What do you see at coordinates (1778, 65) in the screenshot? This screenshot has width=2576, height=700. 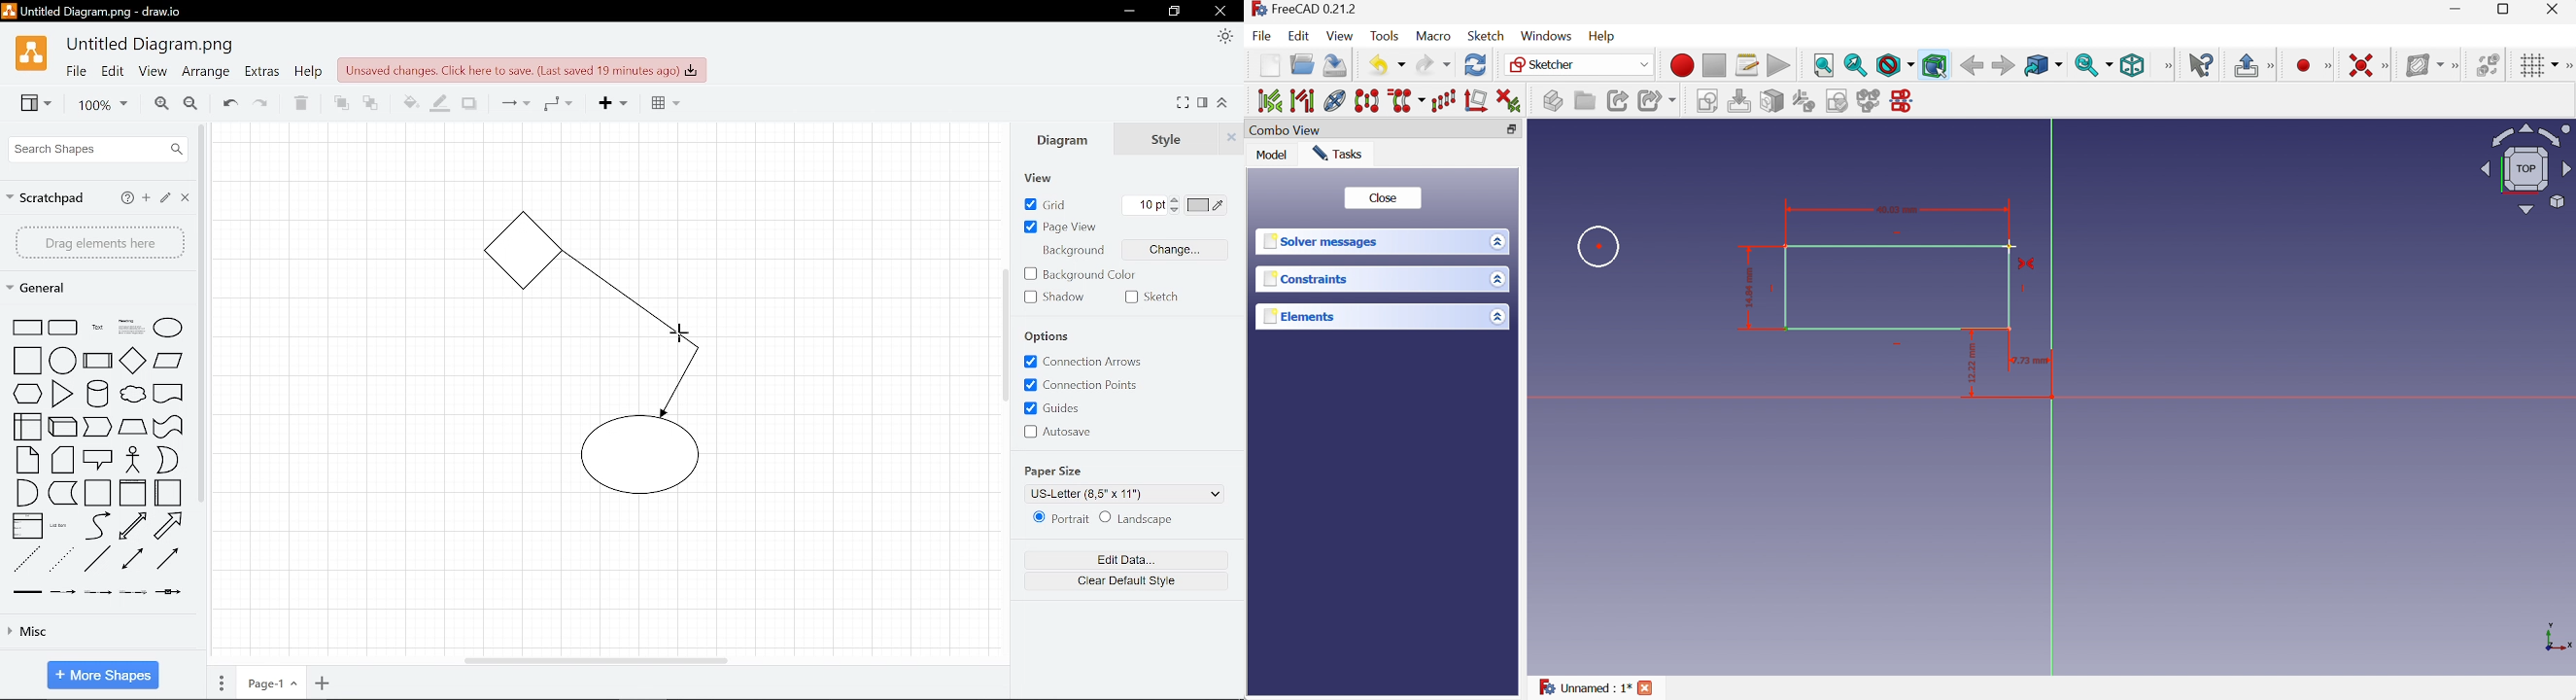 I see `Execute macro` at bounding box center [1778, 65].